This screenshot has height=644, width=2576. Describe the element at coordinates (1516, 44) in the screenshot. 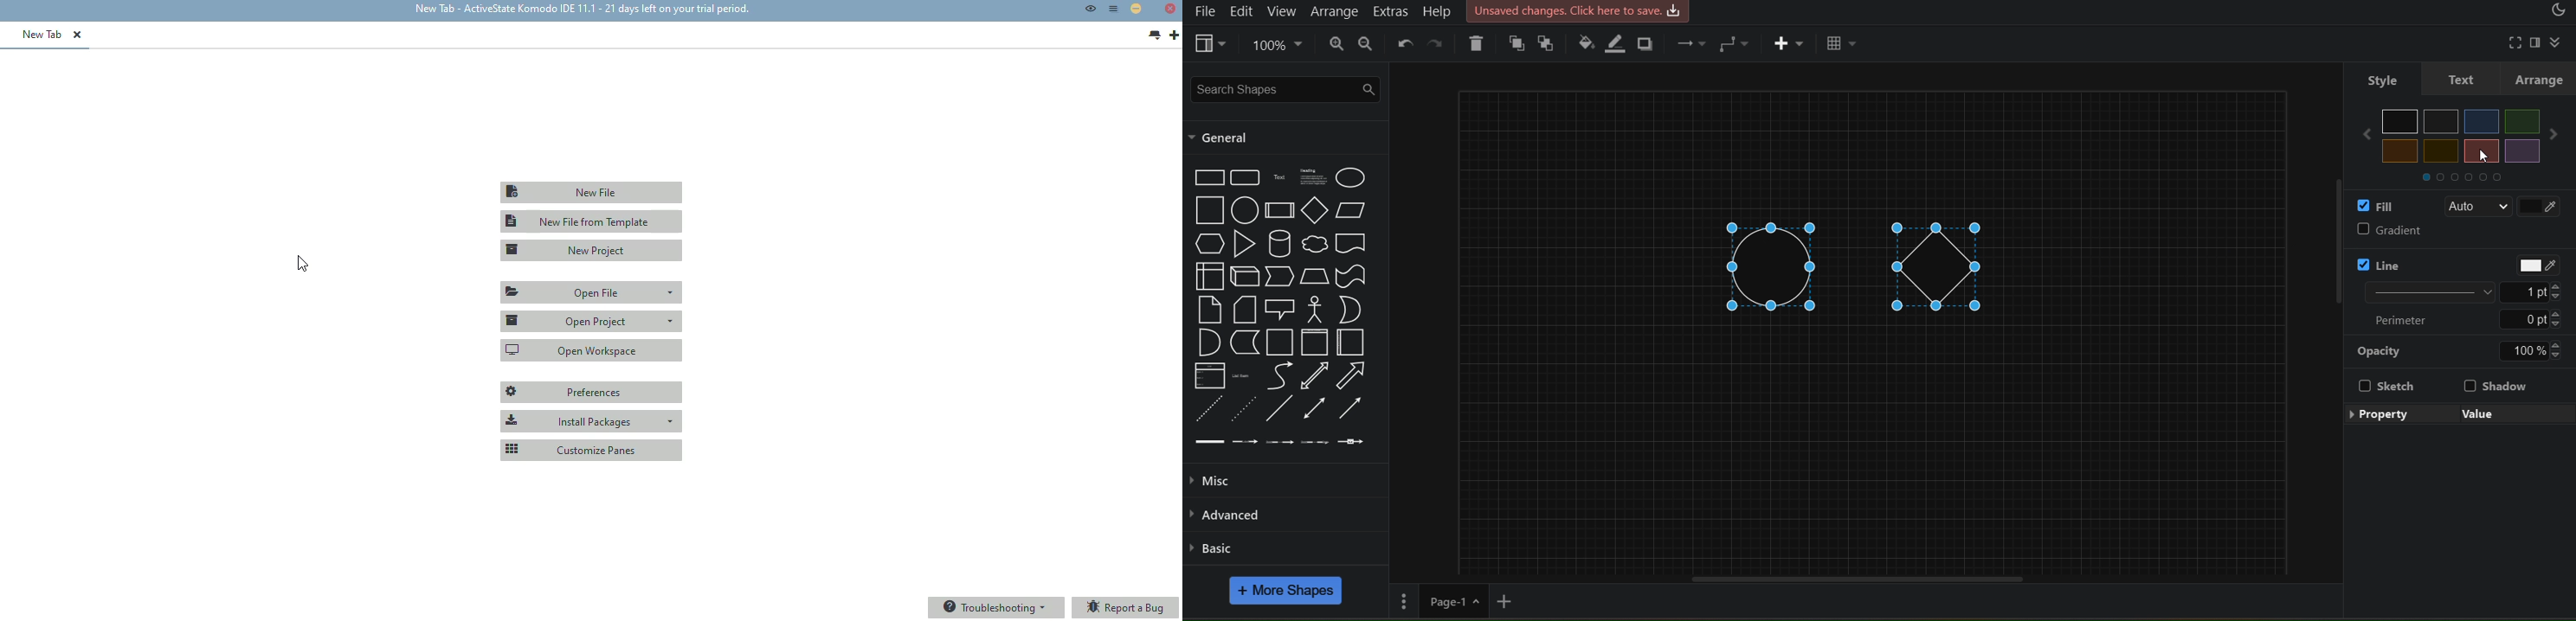

I see `to front` at that location.